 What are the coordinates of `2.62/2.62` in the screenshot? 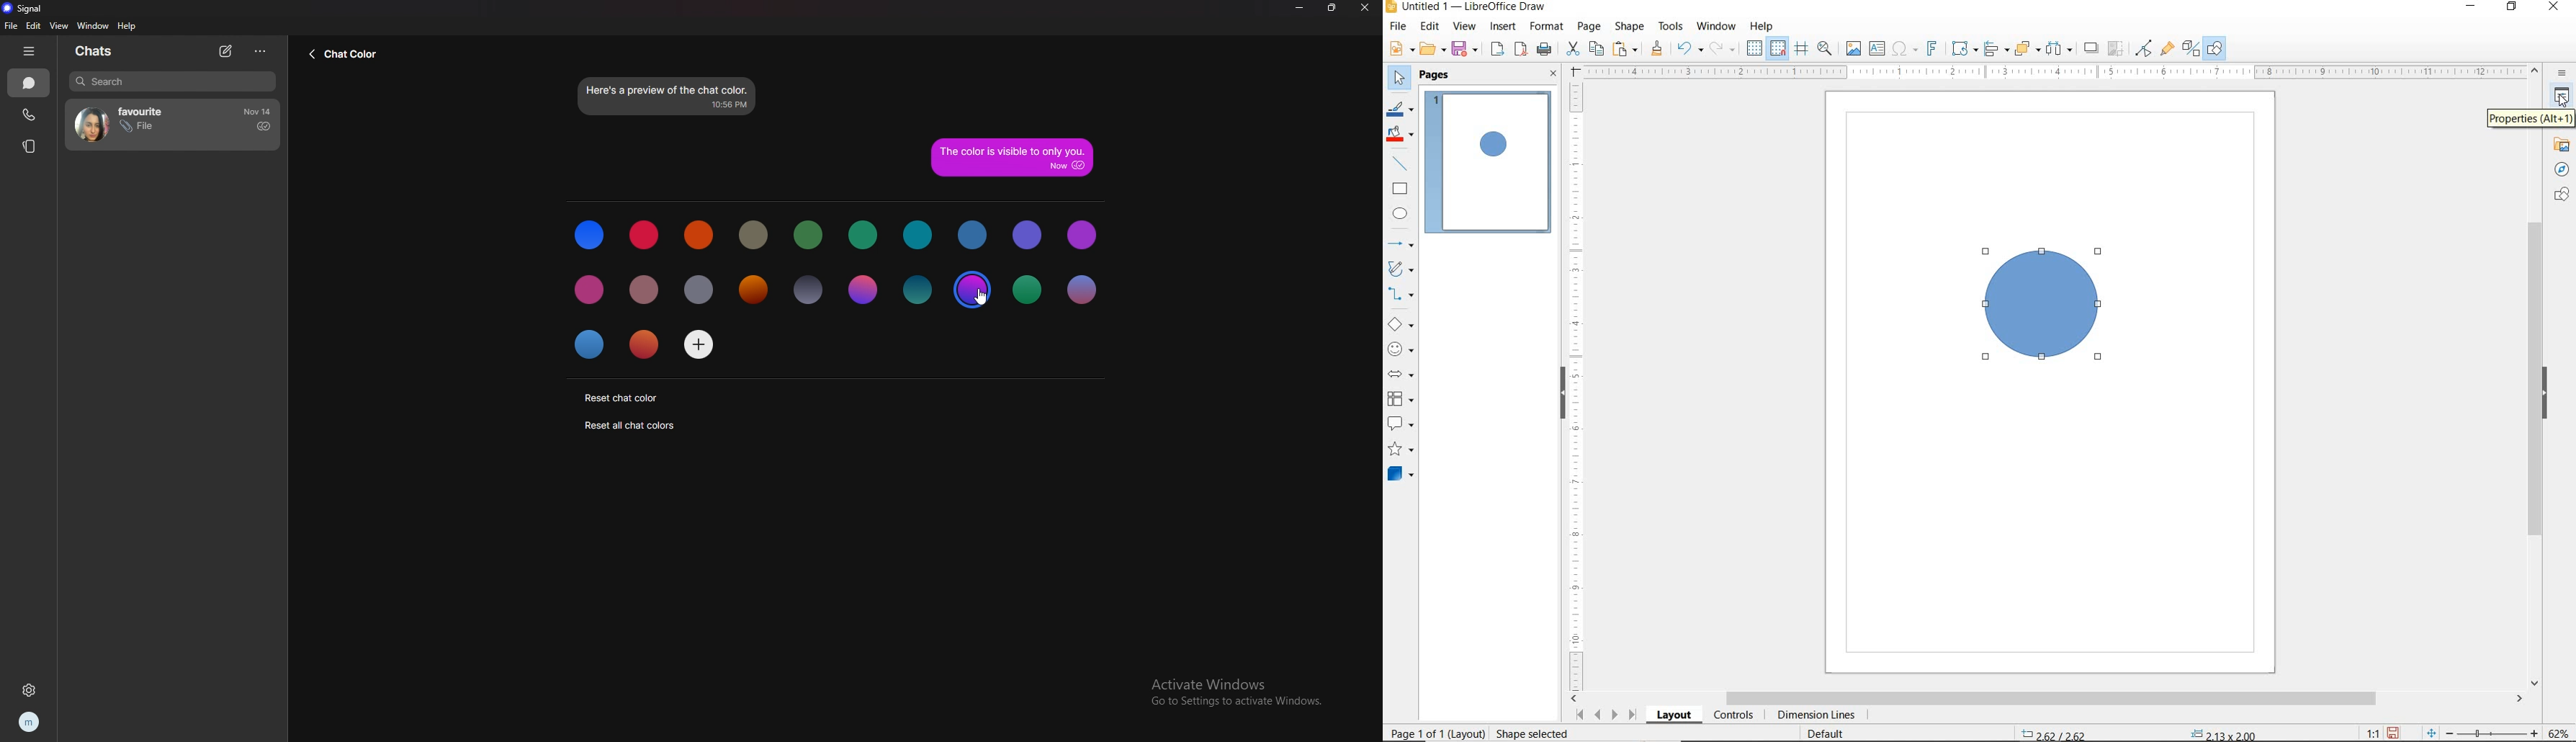 It's located at (2056, 734).